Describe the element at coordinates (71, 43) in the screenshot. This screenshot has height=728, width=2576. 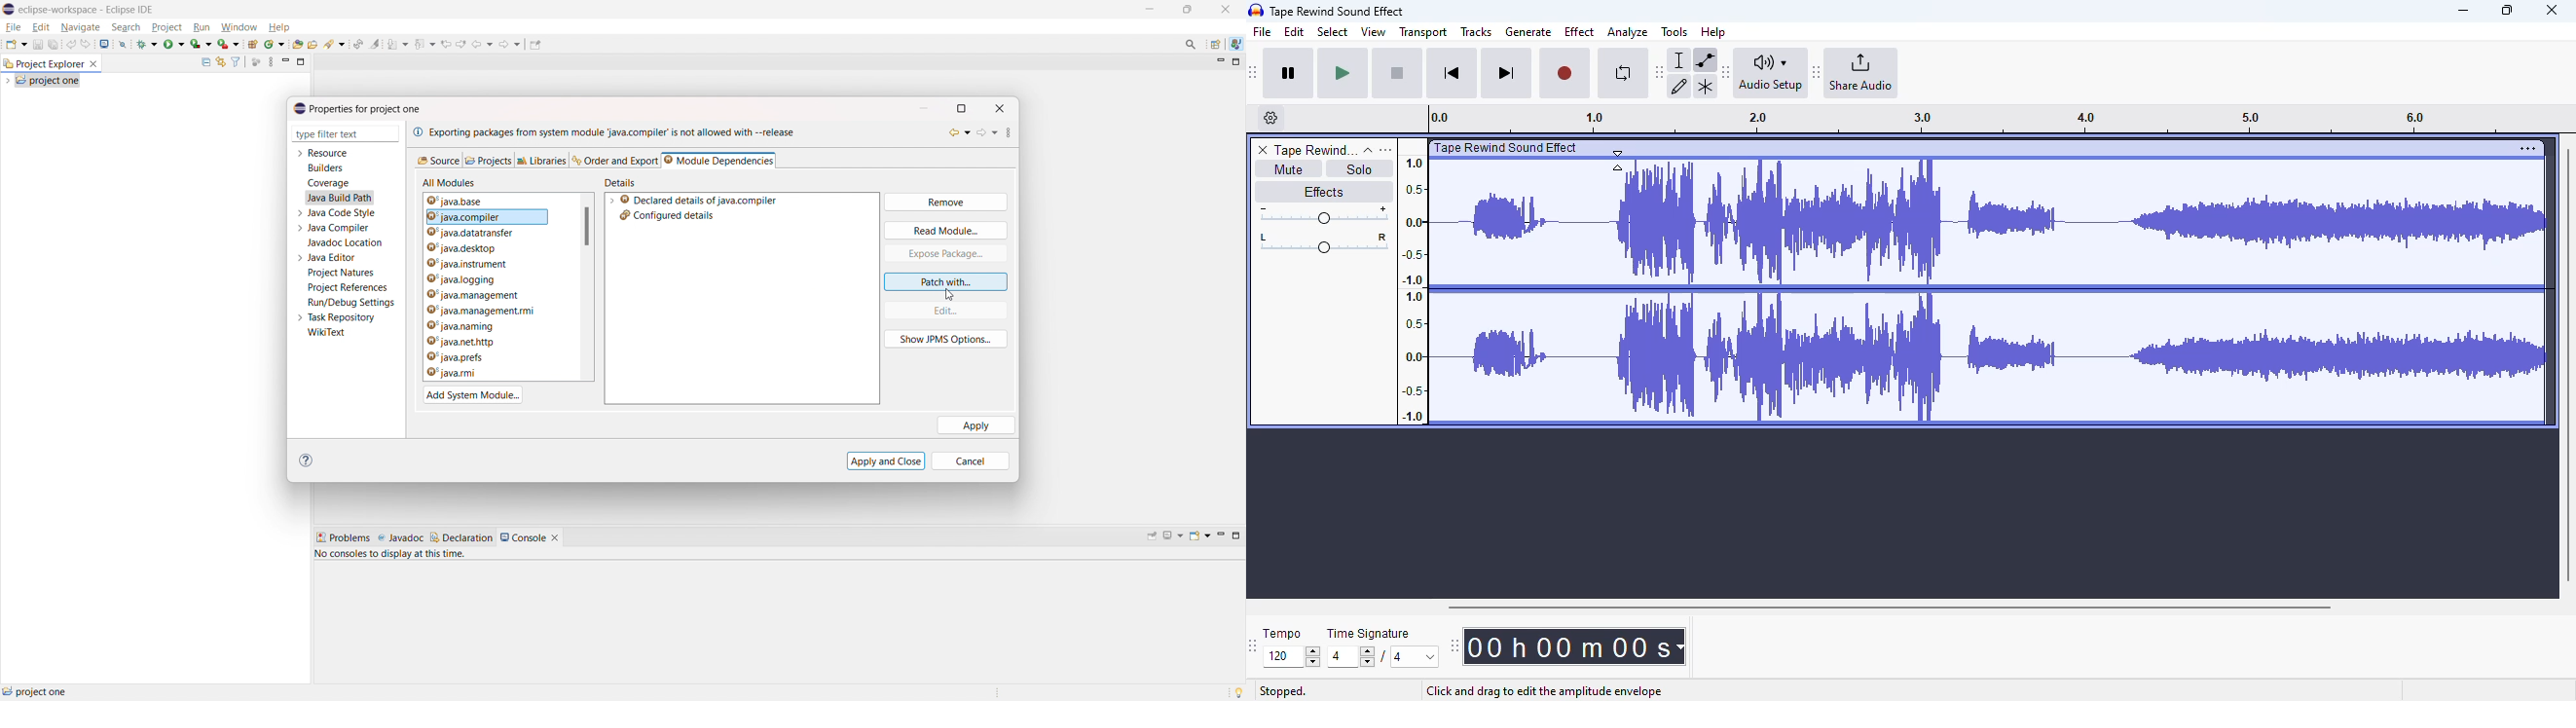
I see `undo` at that location.